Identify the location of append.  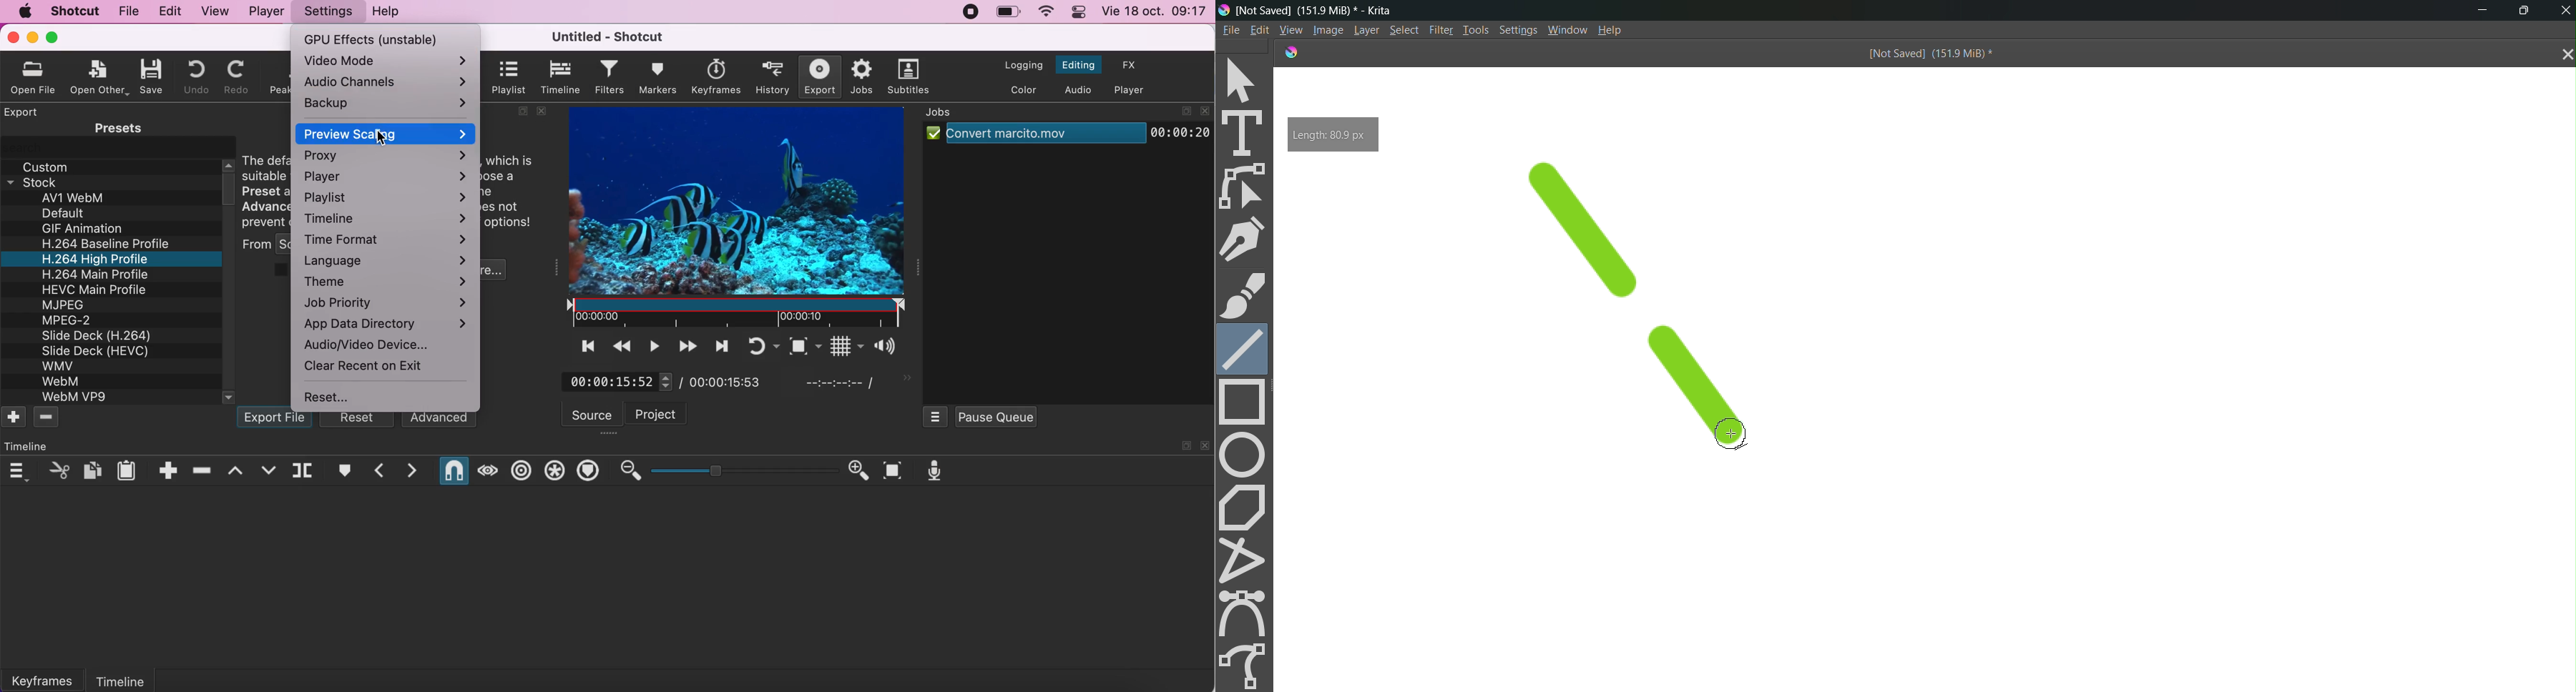
(167, 470).